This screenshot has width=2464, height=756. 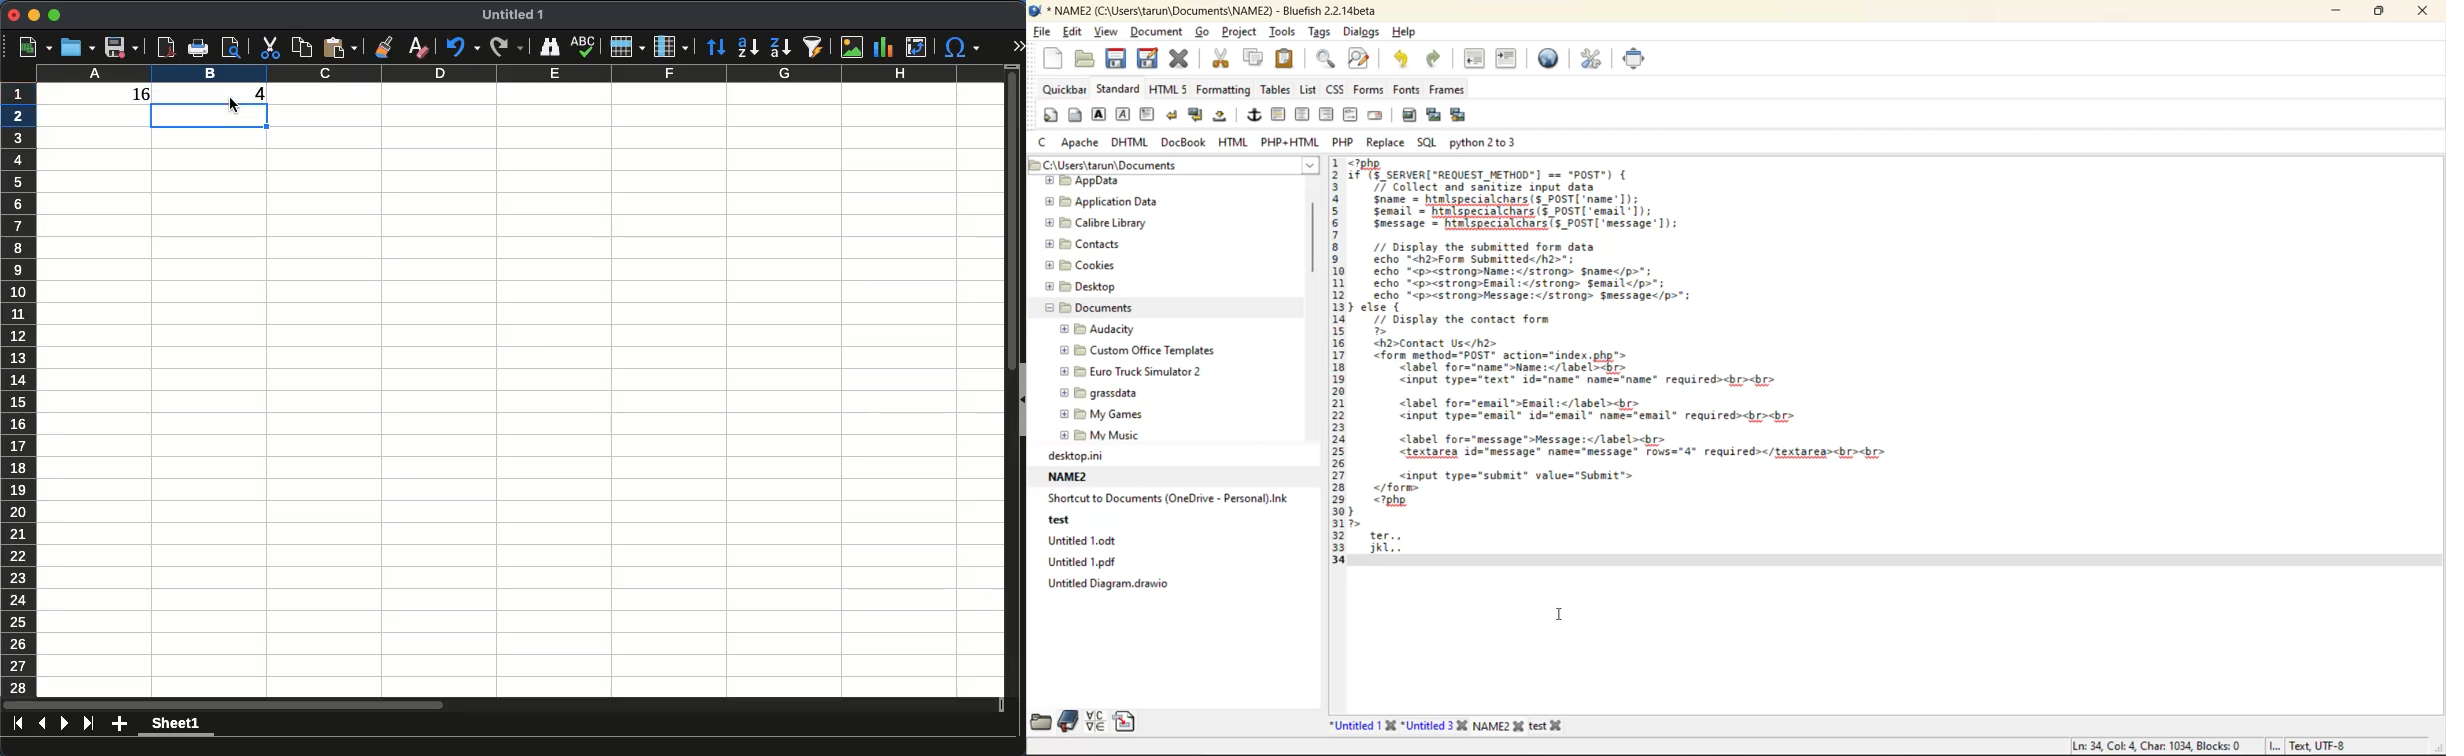 What do you see at coordinates (1117, 88) in the screenshot?
I see `standard` at bounding box center [1117, 88].